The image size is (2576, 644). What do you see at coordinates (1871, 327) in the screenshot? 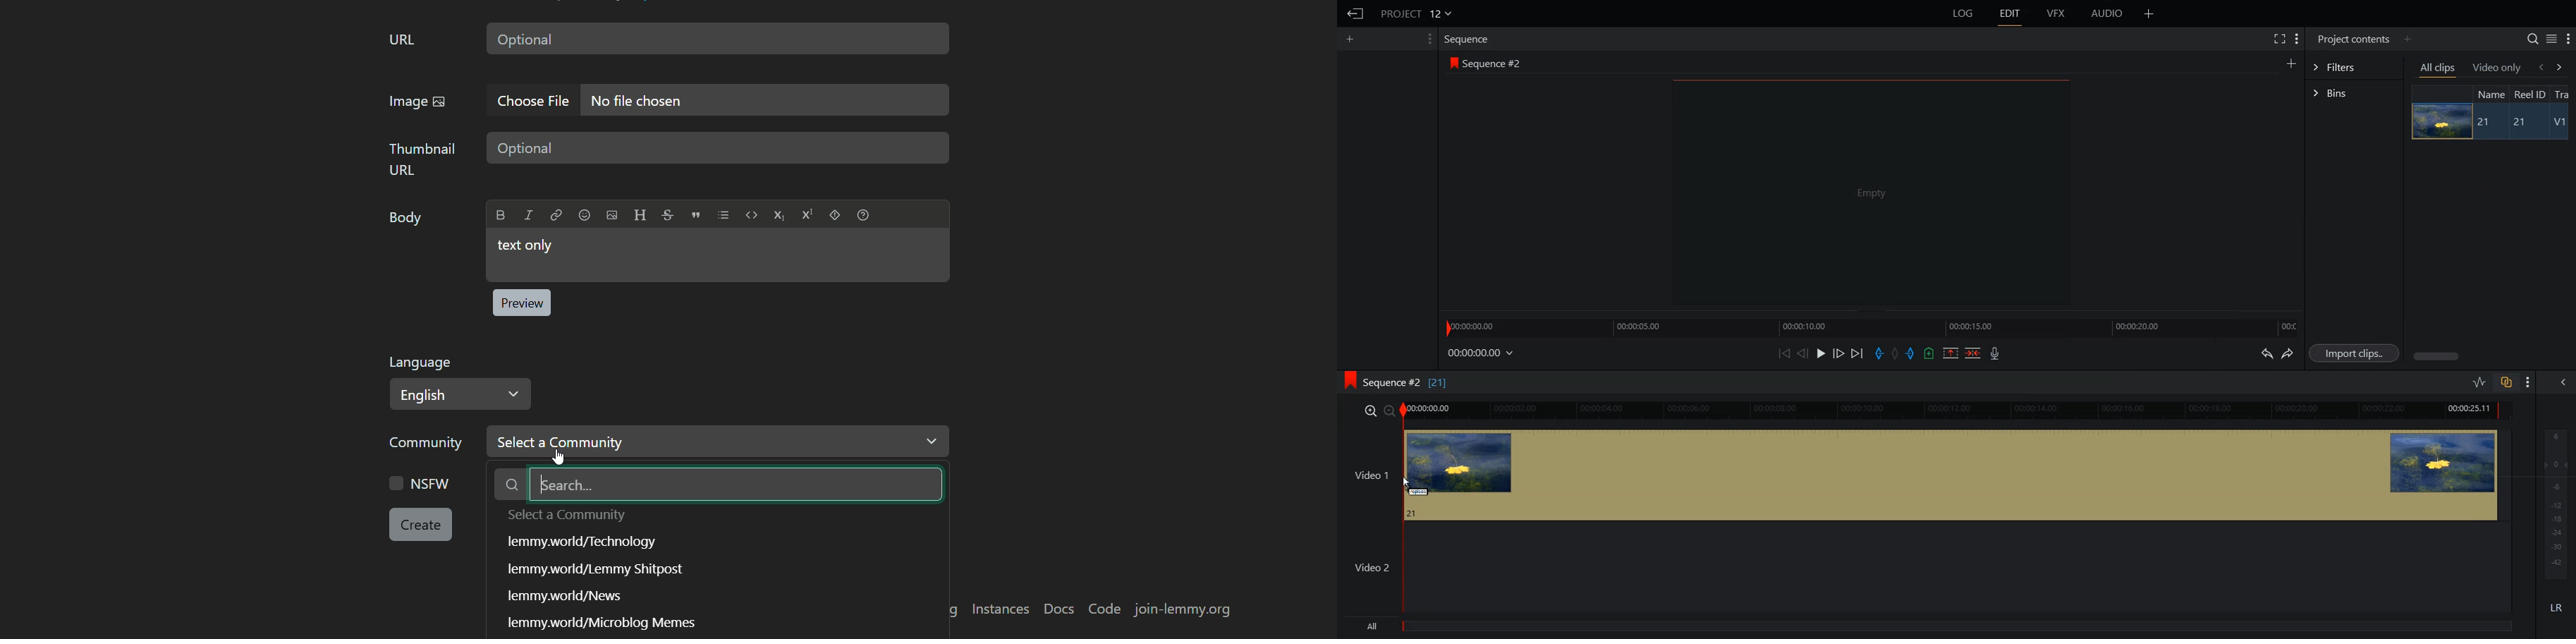
I see `Timeline` at bounding box center [1871, 327].